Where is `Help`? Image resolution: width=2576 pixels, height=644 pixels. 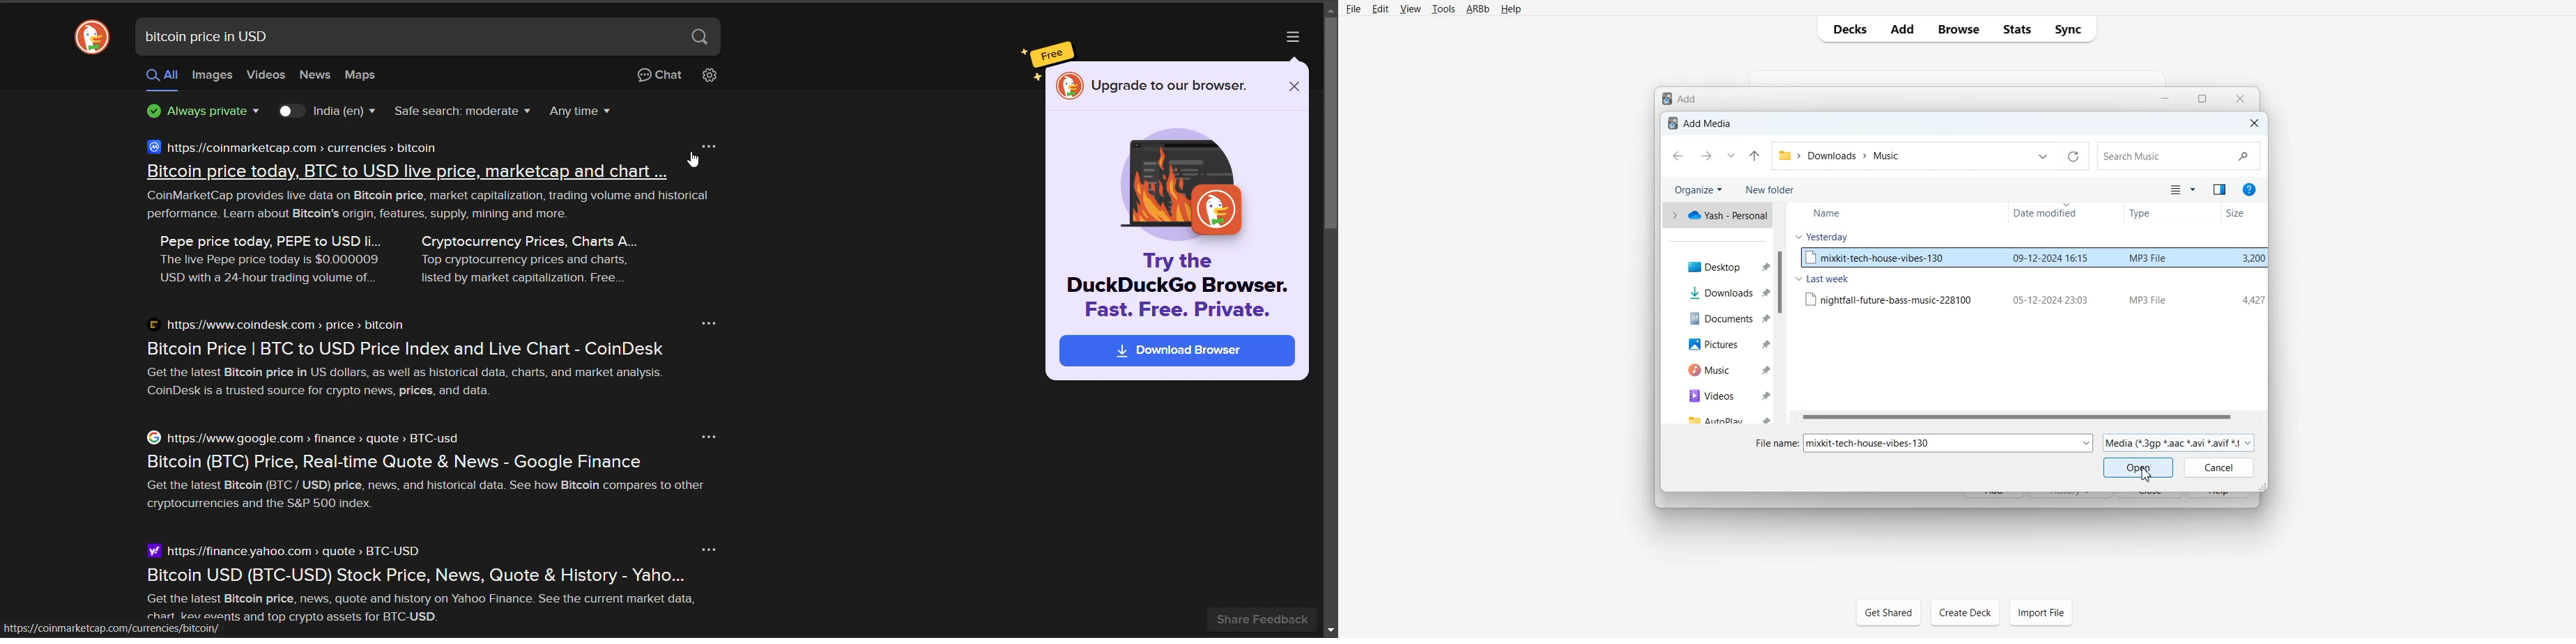 Help is located at coordinates (1510, 8).